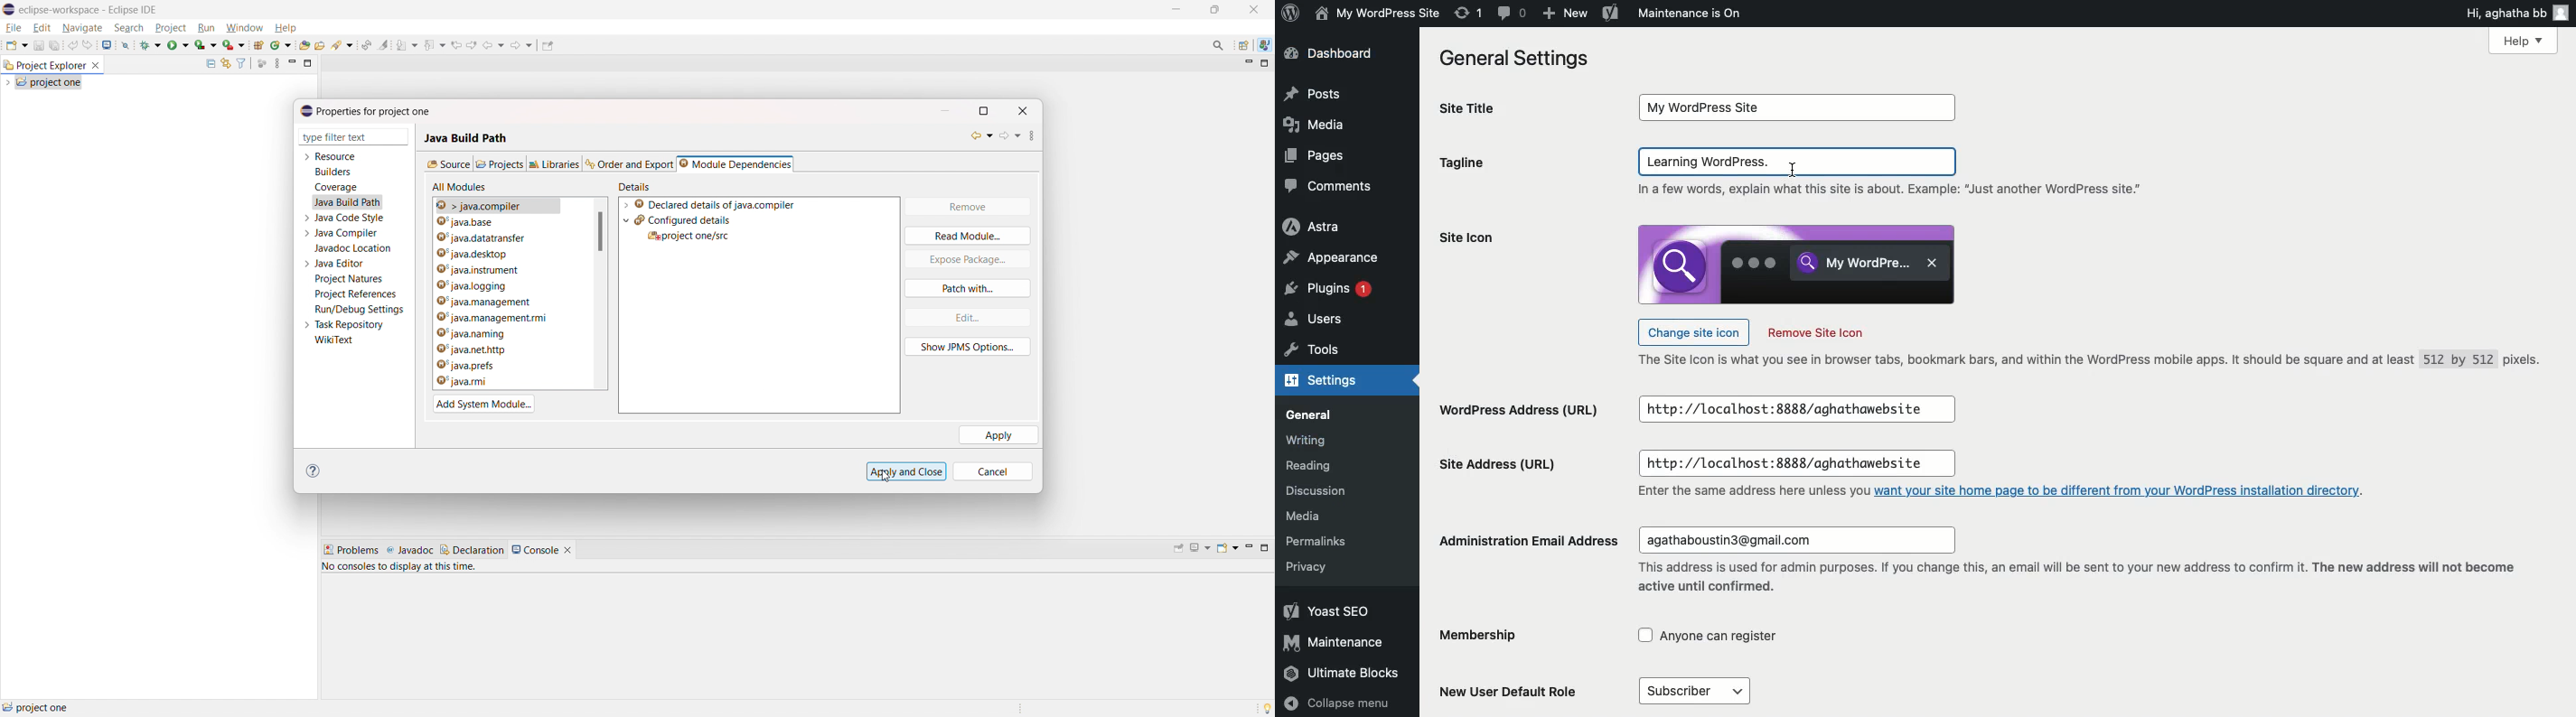  What do you see at coordinates (39, 45) in the screenshot?
I see `save` at bounding box center [39, 45].